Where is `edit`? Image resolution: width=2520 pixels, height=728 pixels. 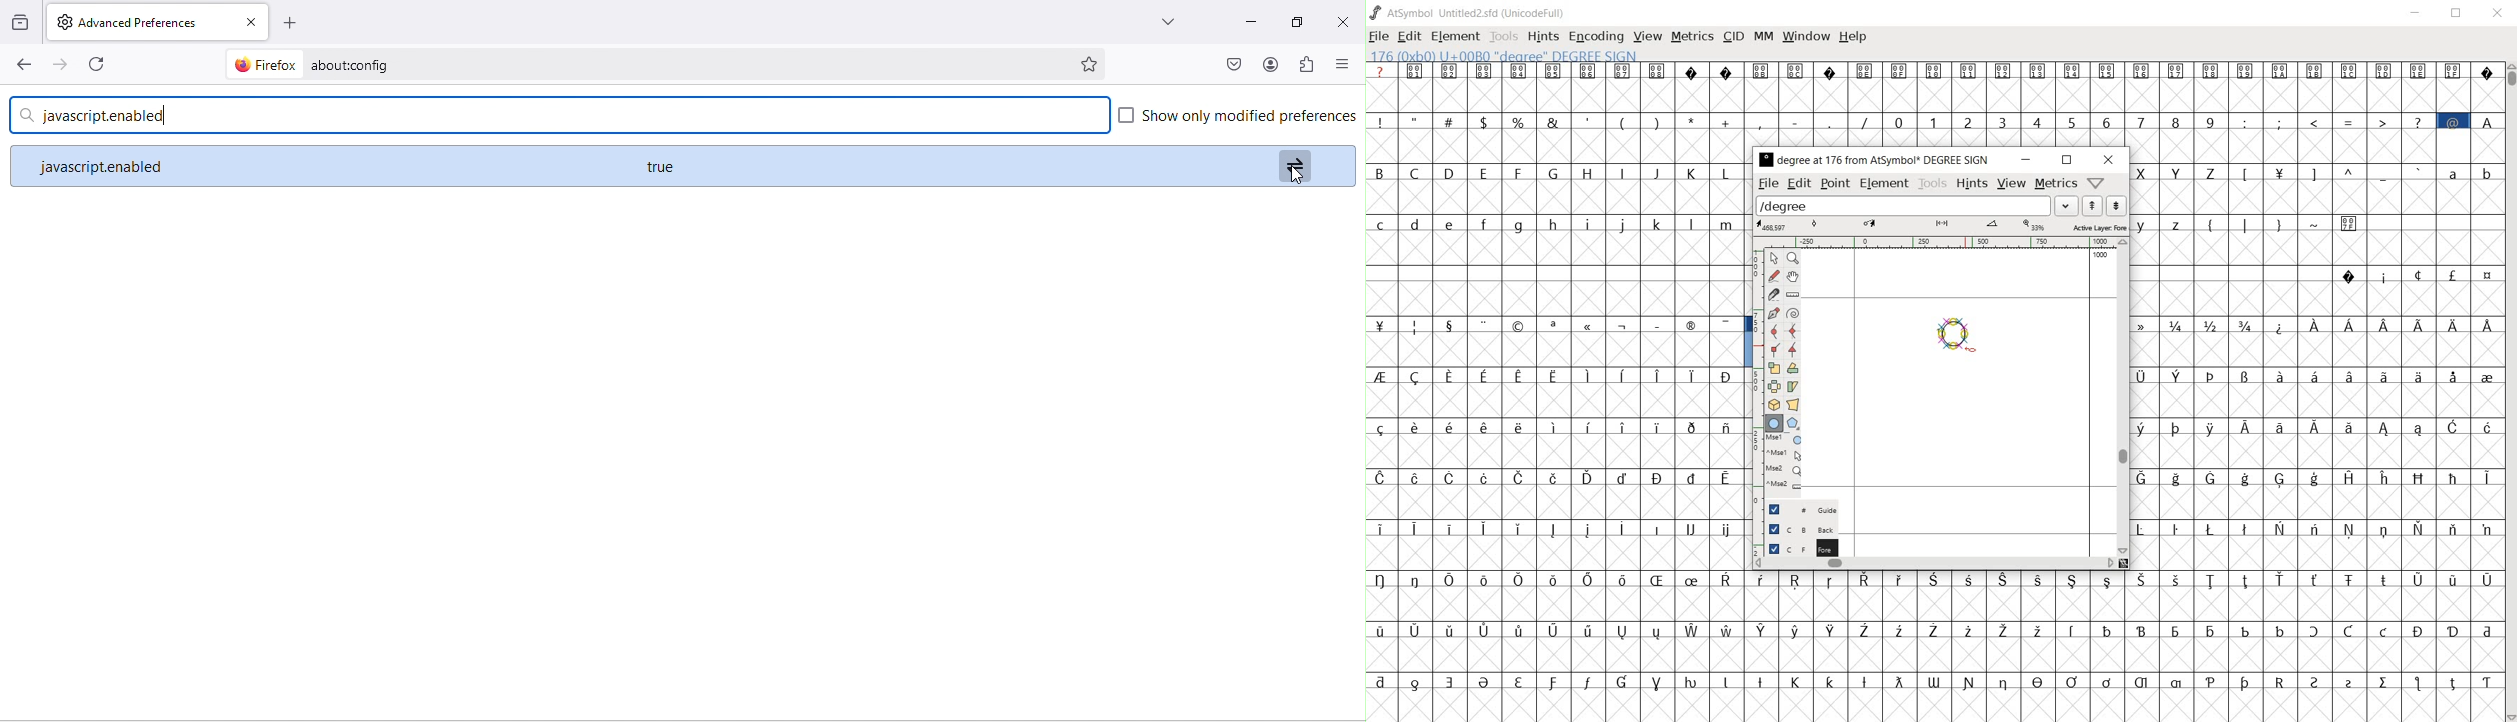
edit is located at coordinates (1408, 37).